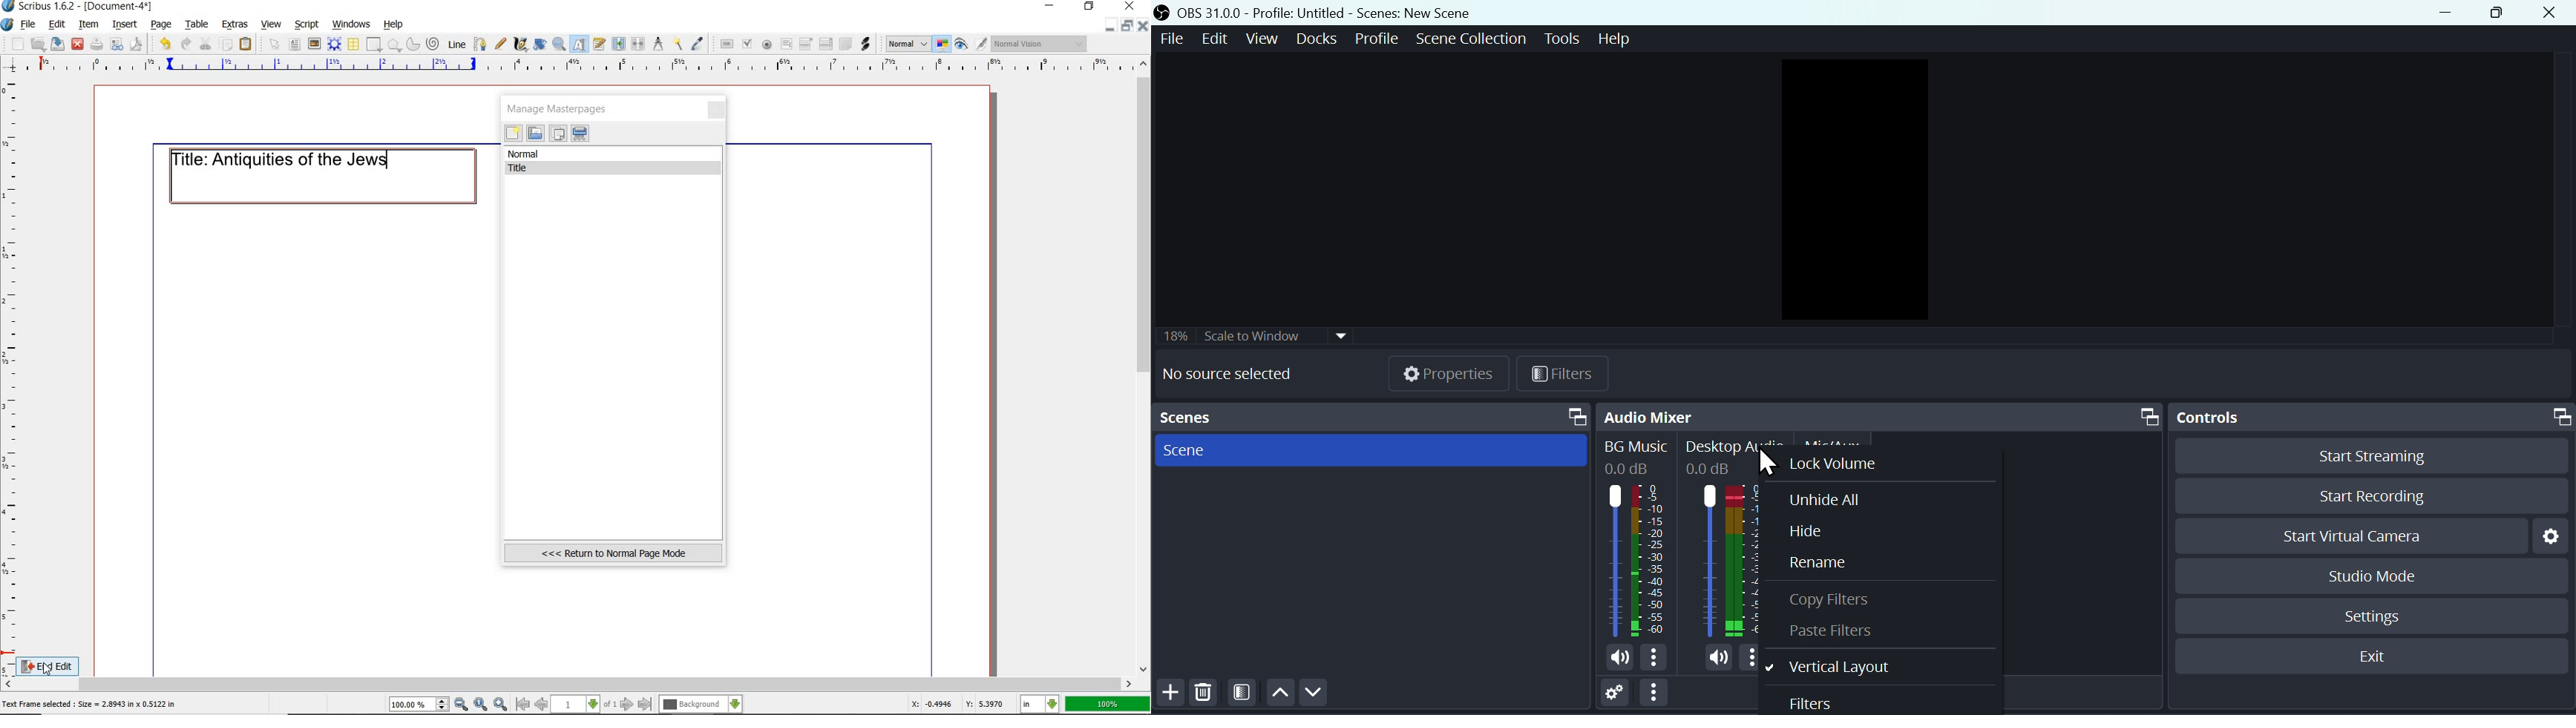  Describe the element at coordinates (1205, 694) in the screenshot. I see `Delete` at that location.